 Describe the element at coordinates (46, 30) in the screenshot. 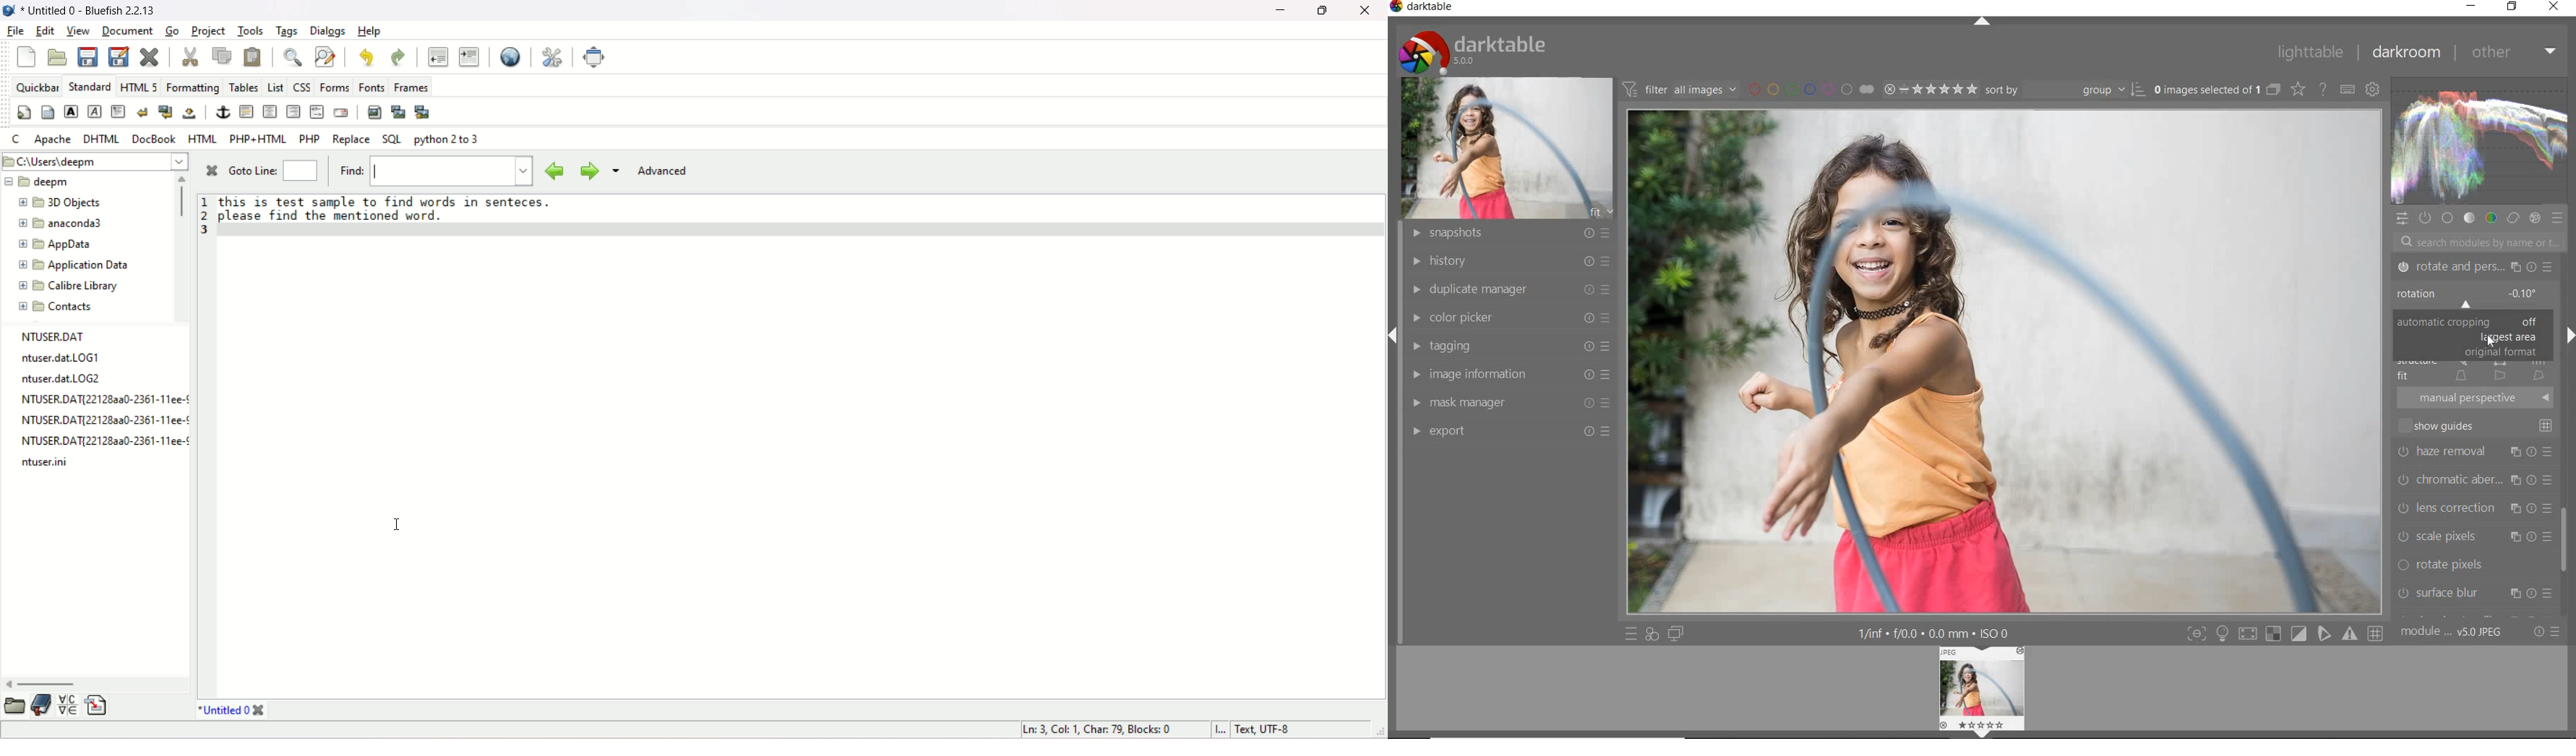

I see `edit` at that location.